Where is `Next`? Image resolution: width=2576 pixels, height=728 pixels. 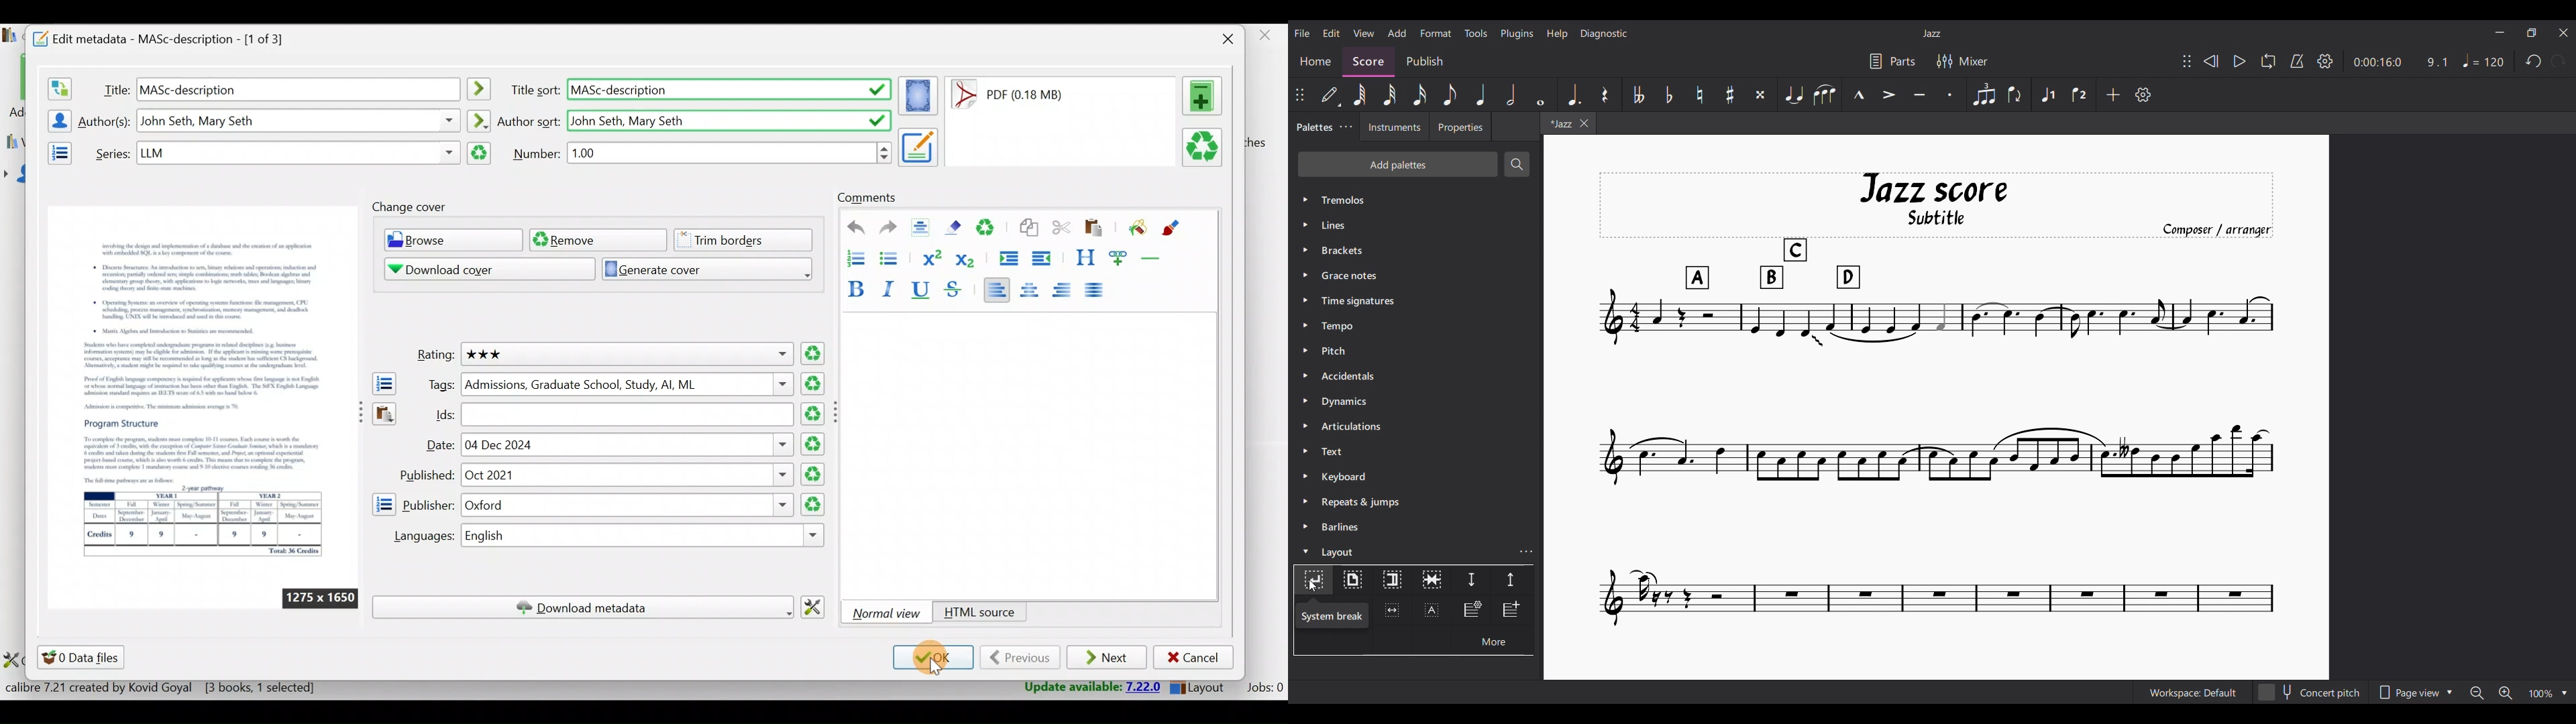
Next is located at coordinates (1108, 658).